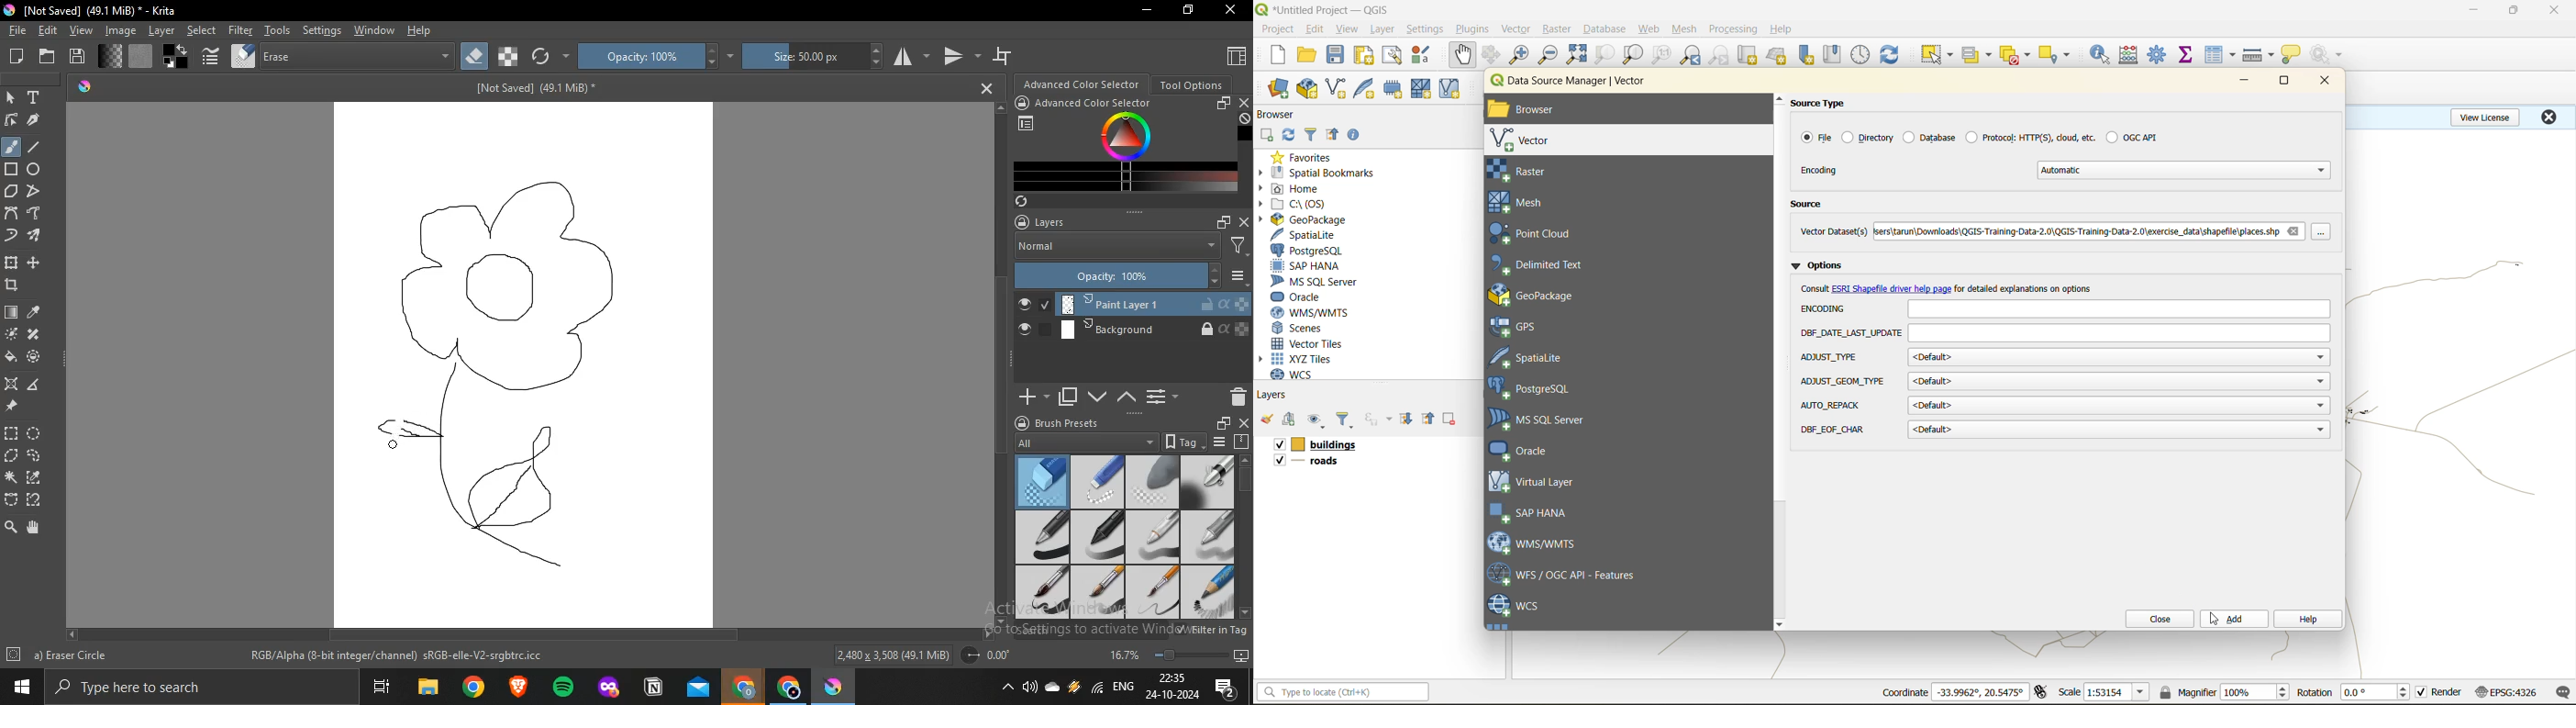 The image size is (2576, 728). I want to click on similar color selection tool, so click(36, 476).